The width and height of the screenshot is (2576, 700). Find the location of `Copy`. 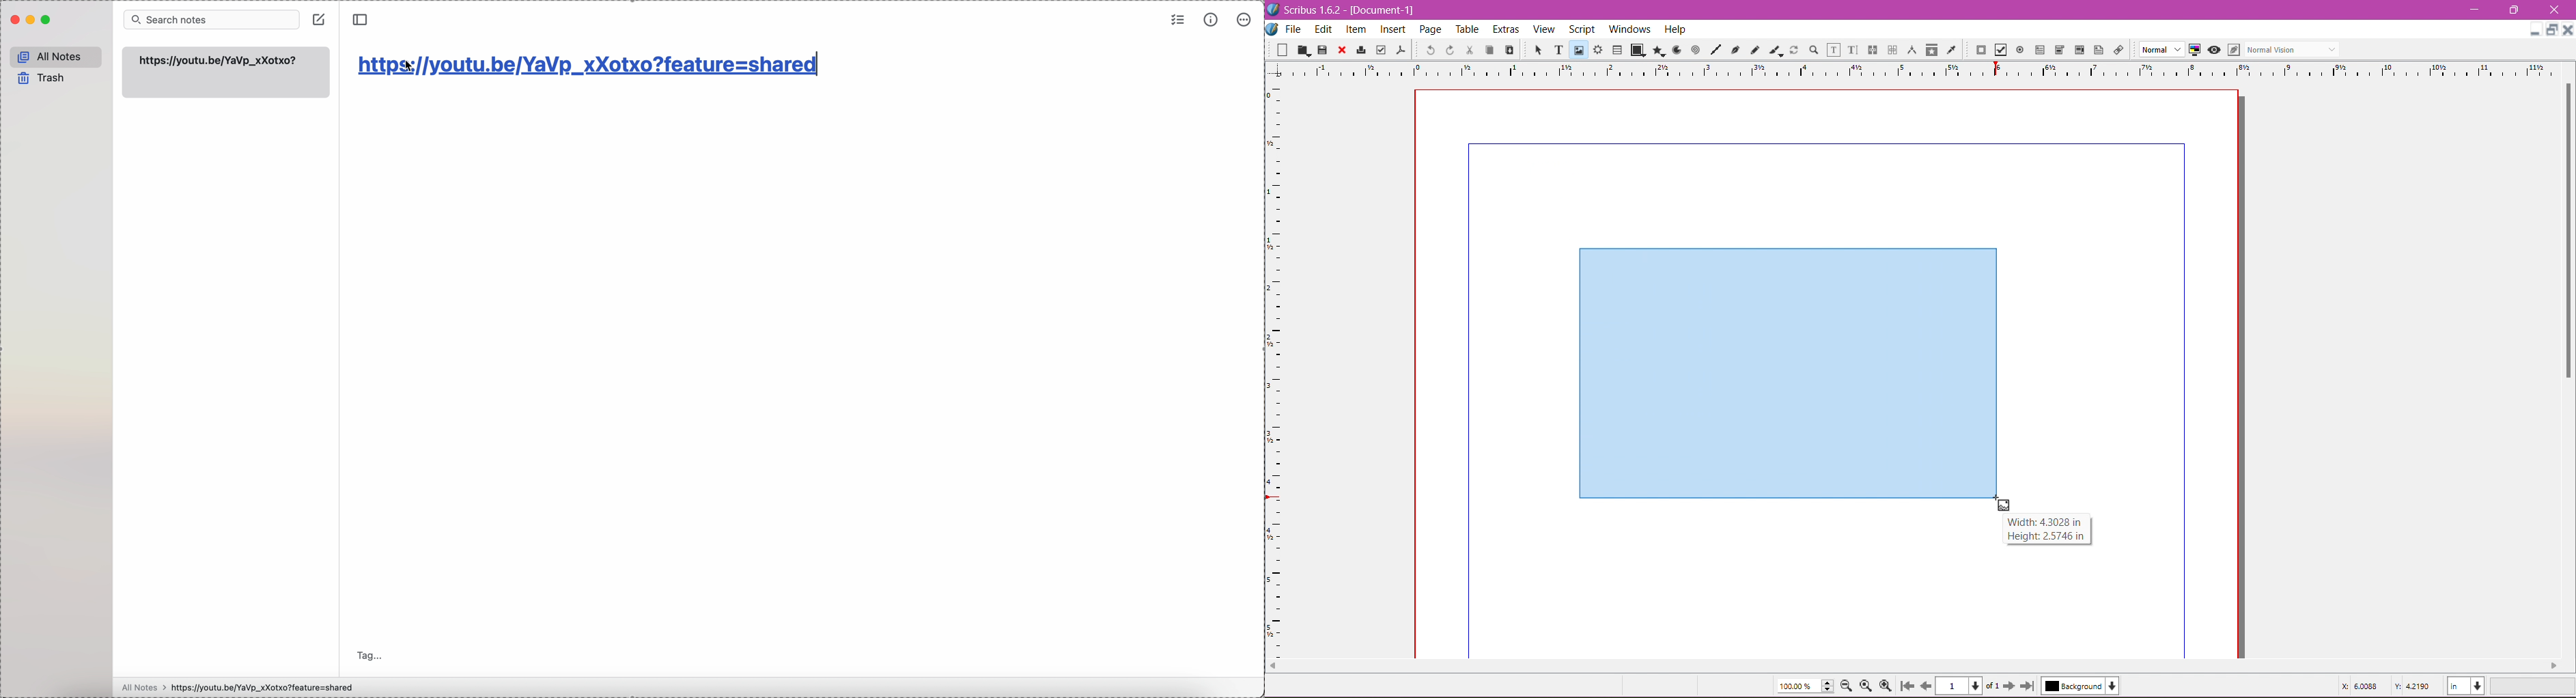

Copy is located at coordinates (1489, 50).